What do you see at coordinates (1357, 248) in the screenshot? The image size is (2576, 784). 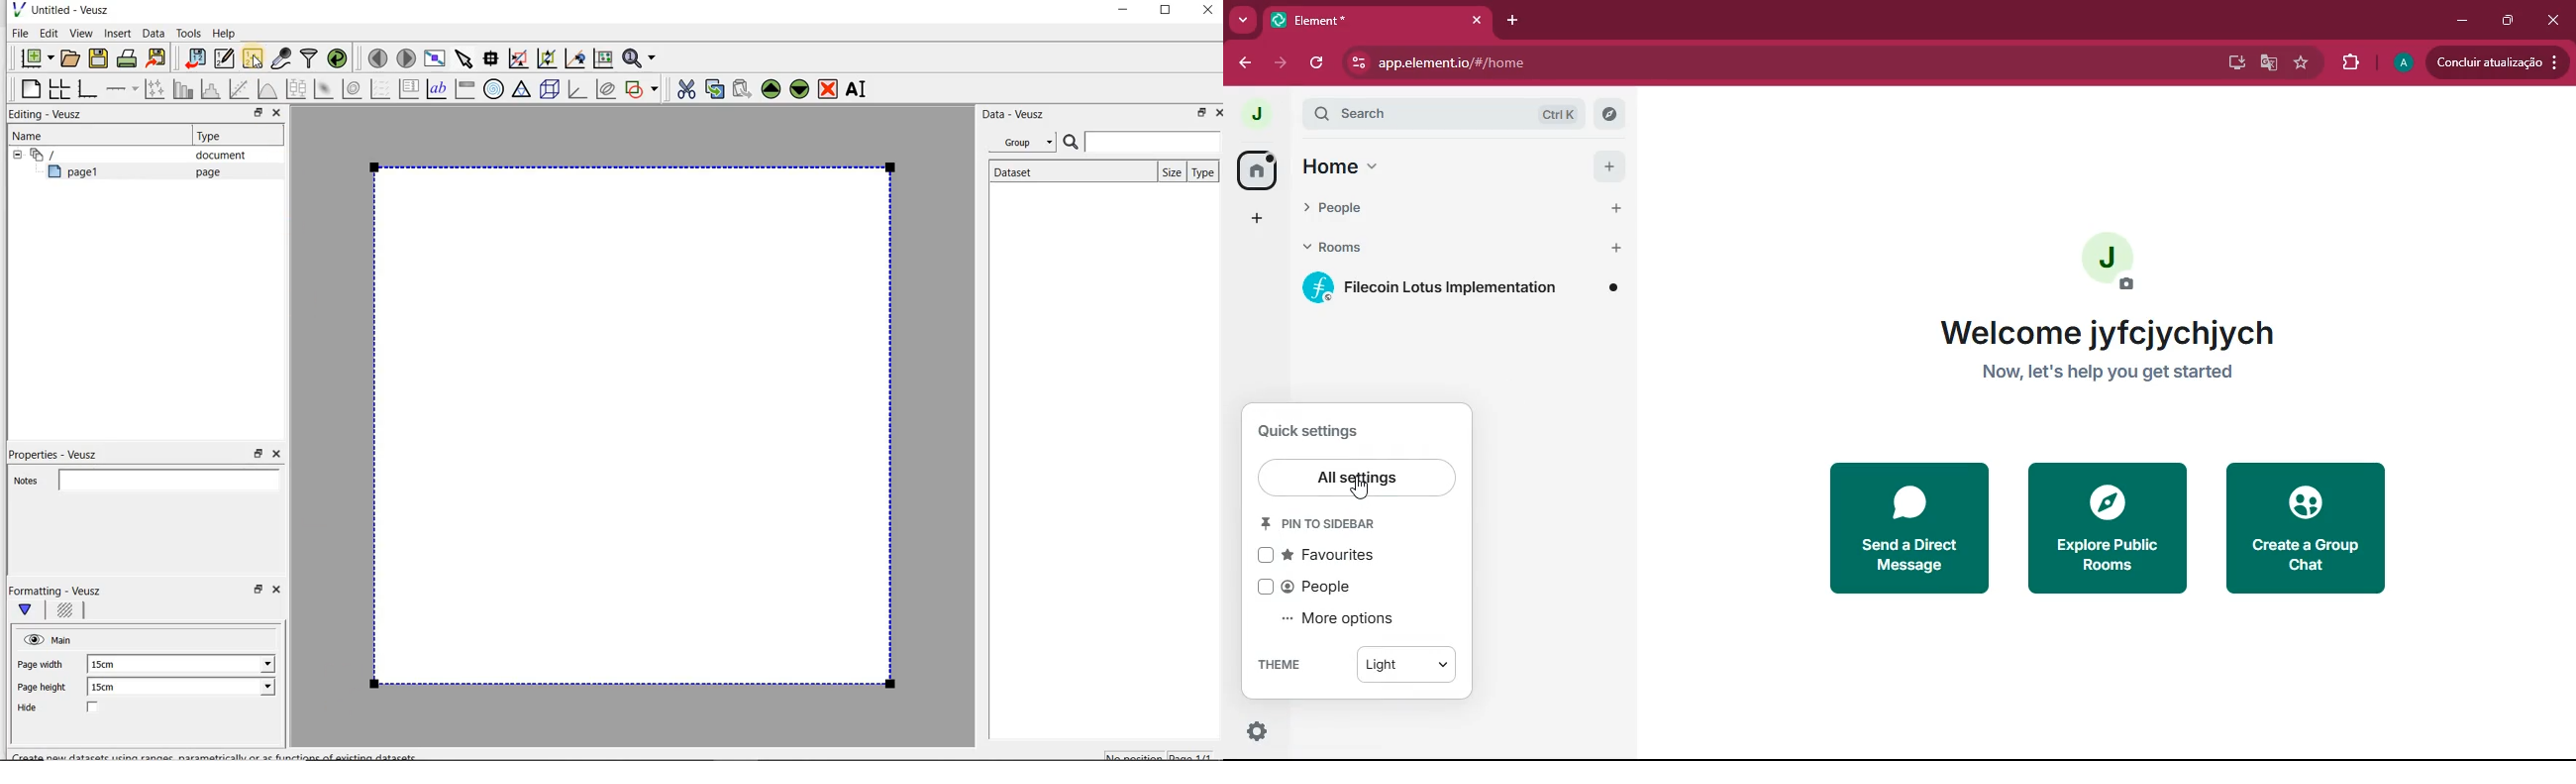 I see `rooms` at bounding box center [1357, 248].